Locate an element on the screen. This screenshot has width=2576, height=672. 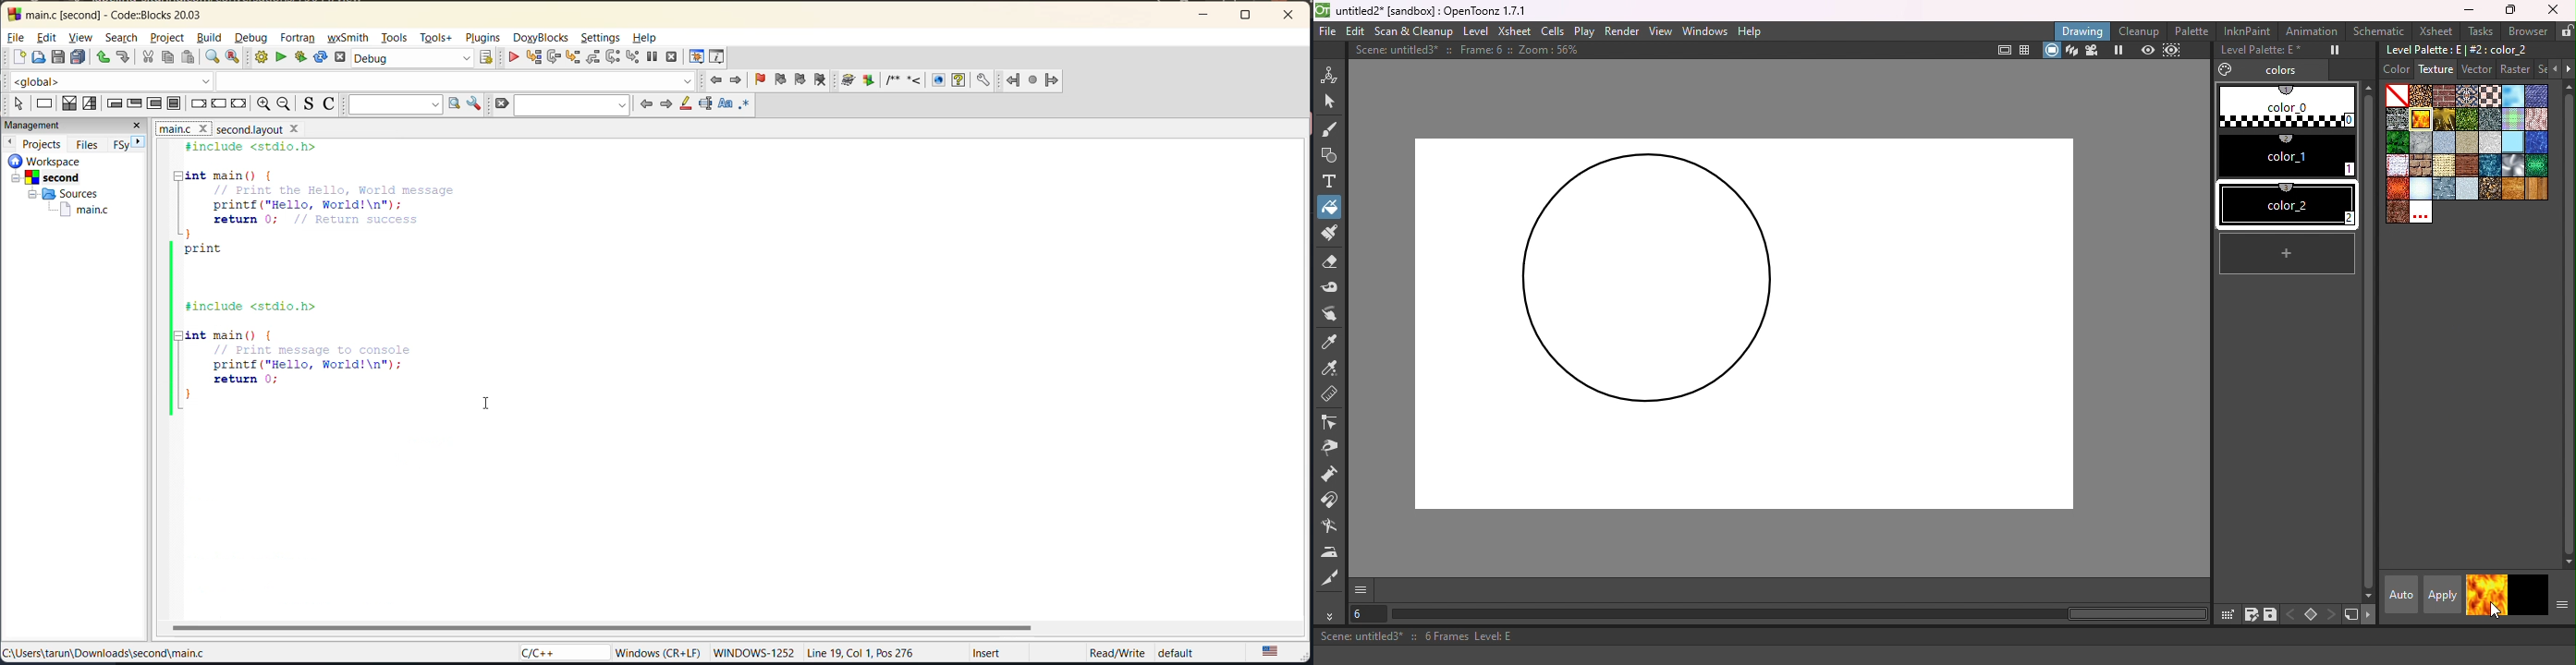
Sil.bmp is located at coordinates (2513, 165).